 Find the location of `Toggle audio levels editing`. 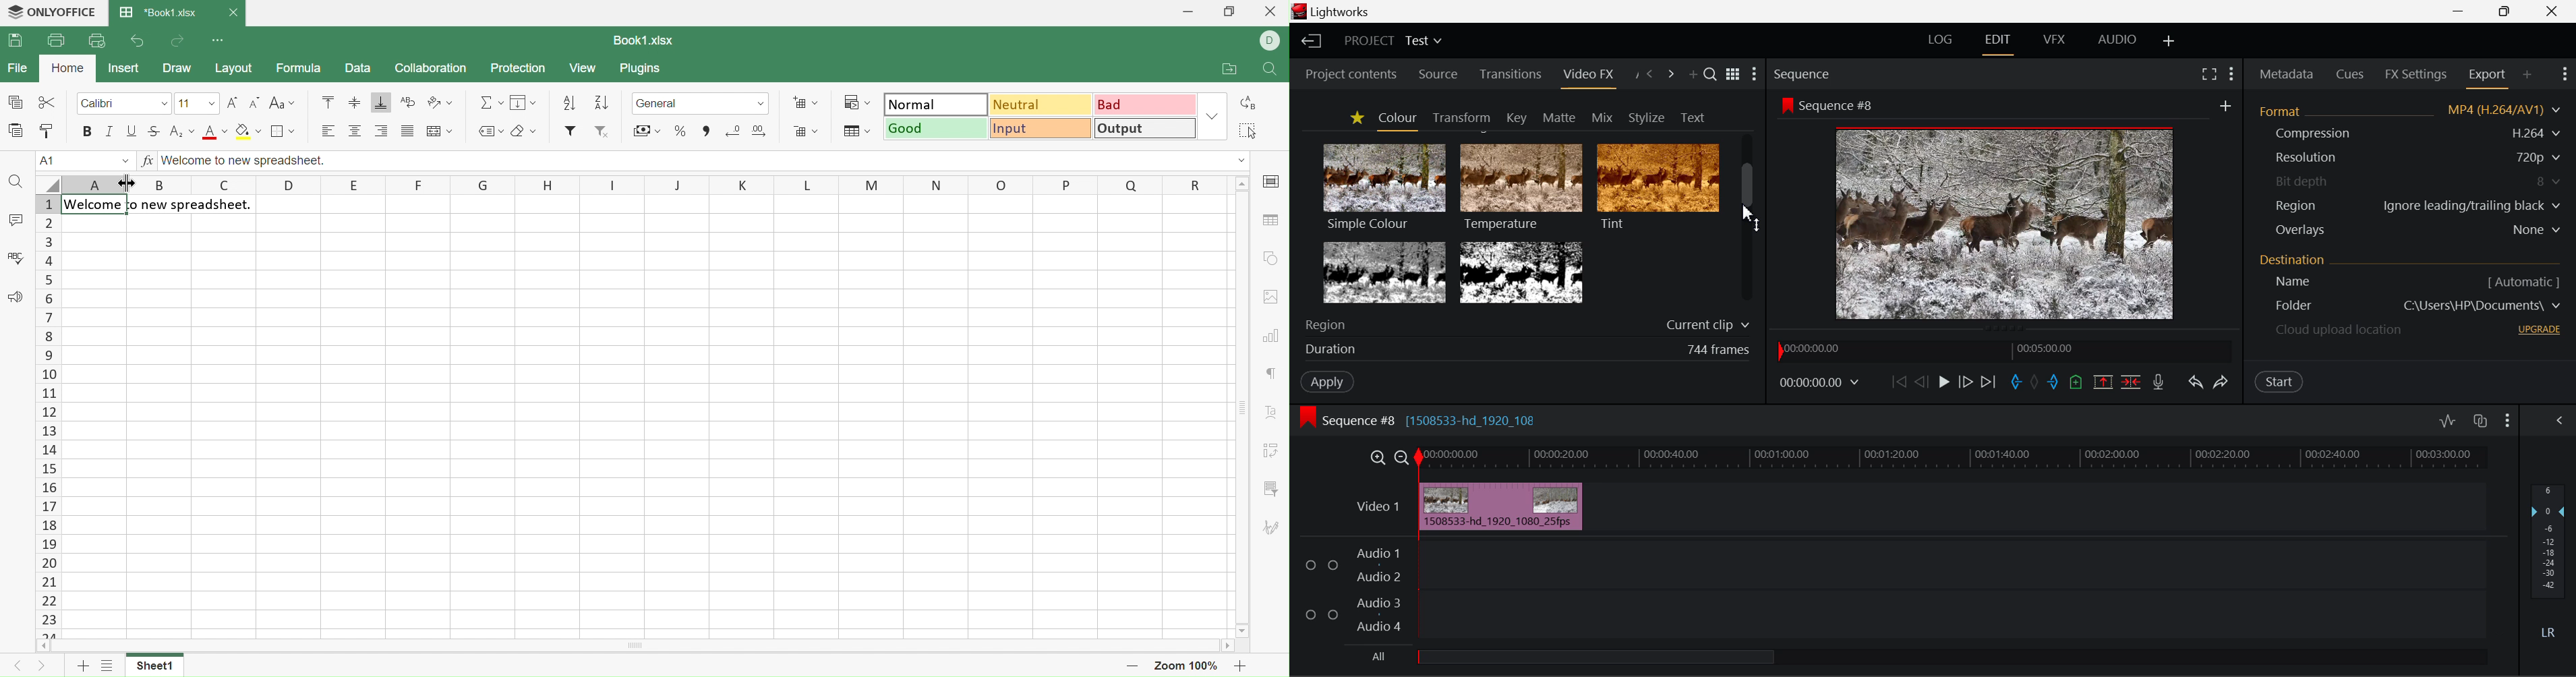

Toggle audio levels editing is located at coordinates (2447, 419).